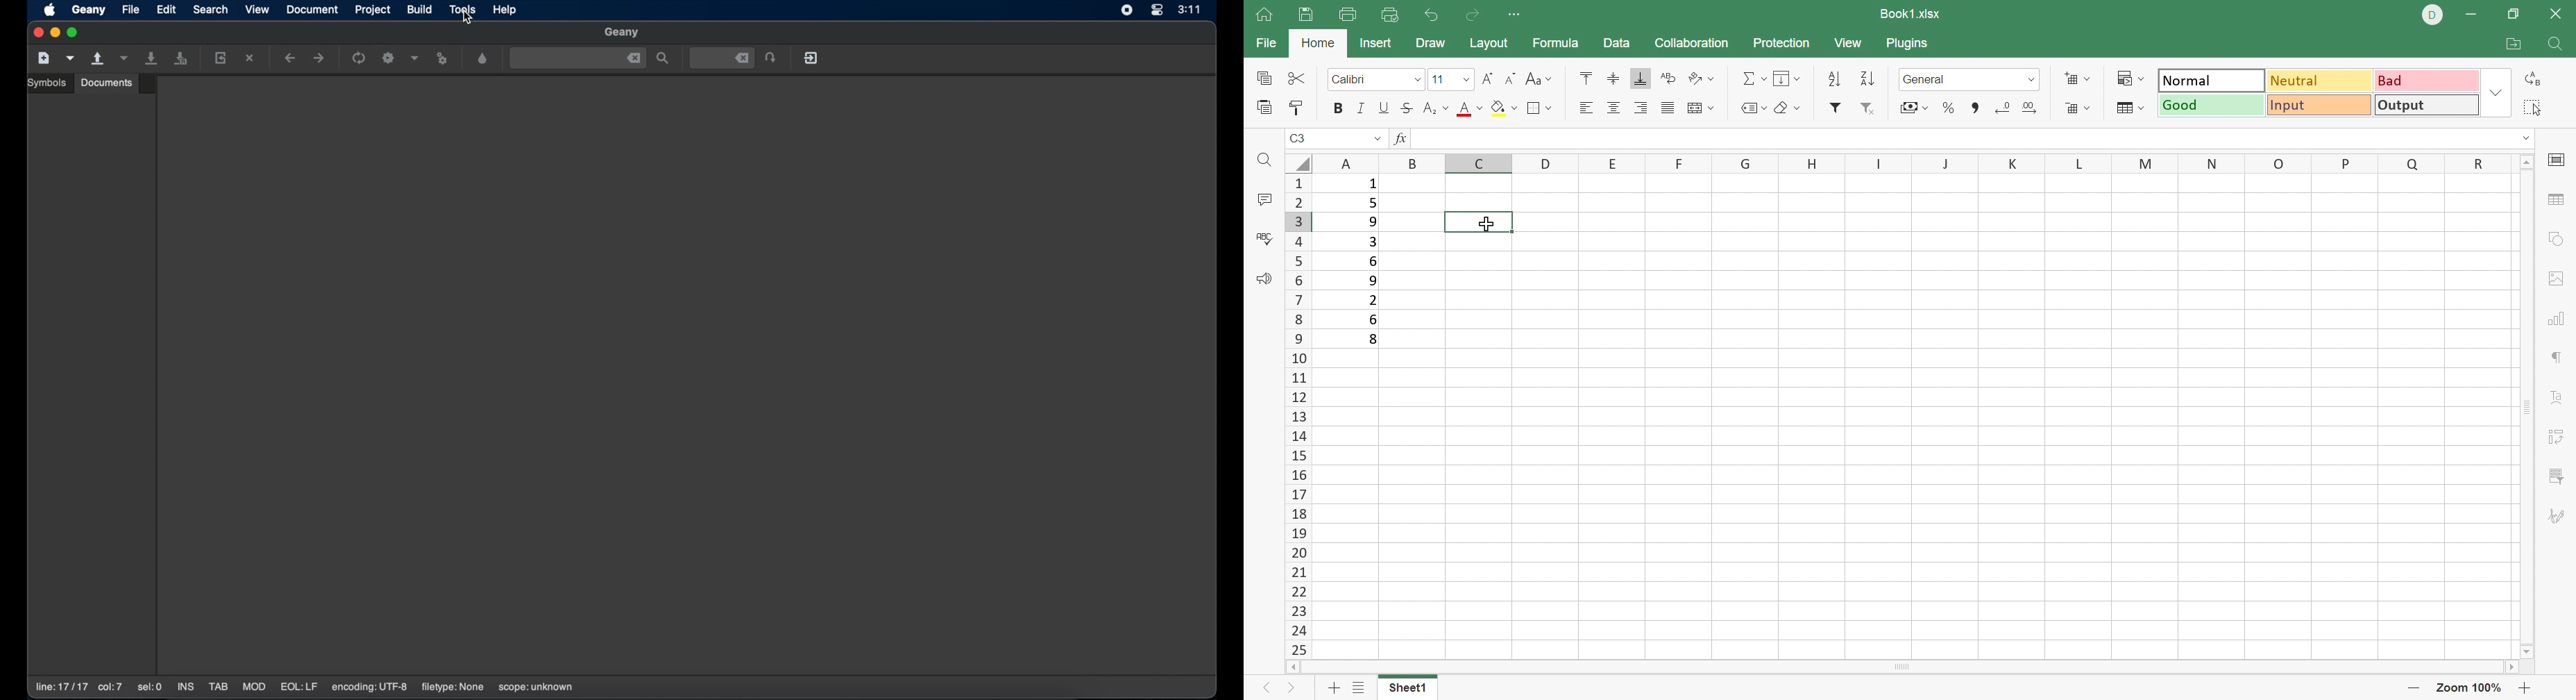 Image resolution: width=2576 pixels, height=700 pixels. Describe the element at coordinates (1375, 222) in the screenshot. I see `9` at that location.